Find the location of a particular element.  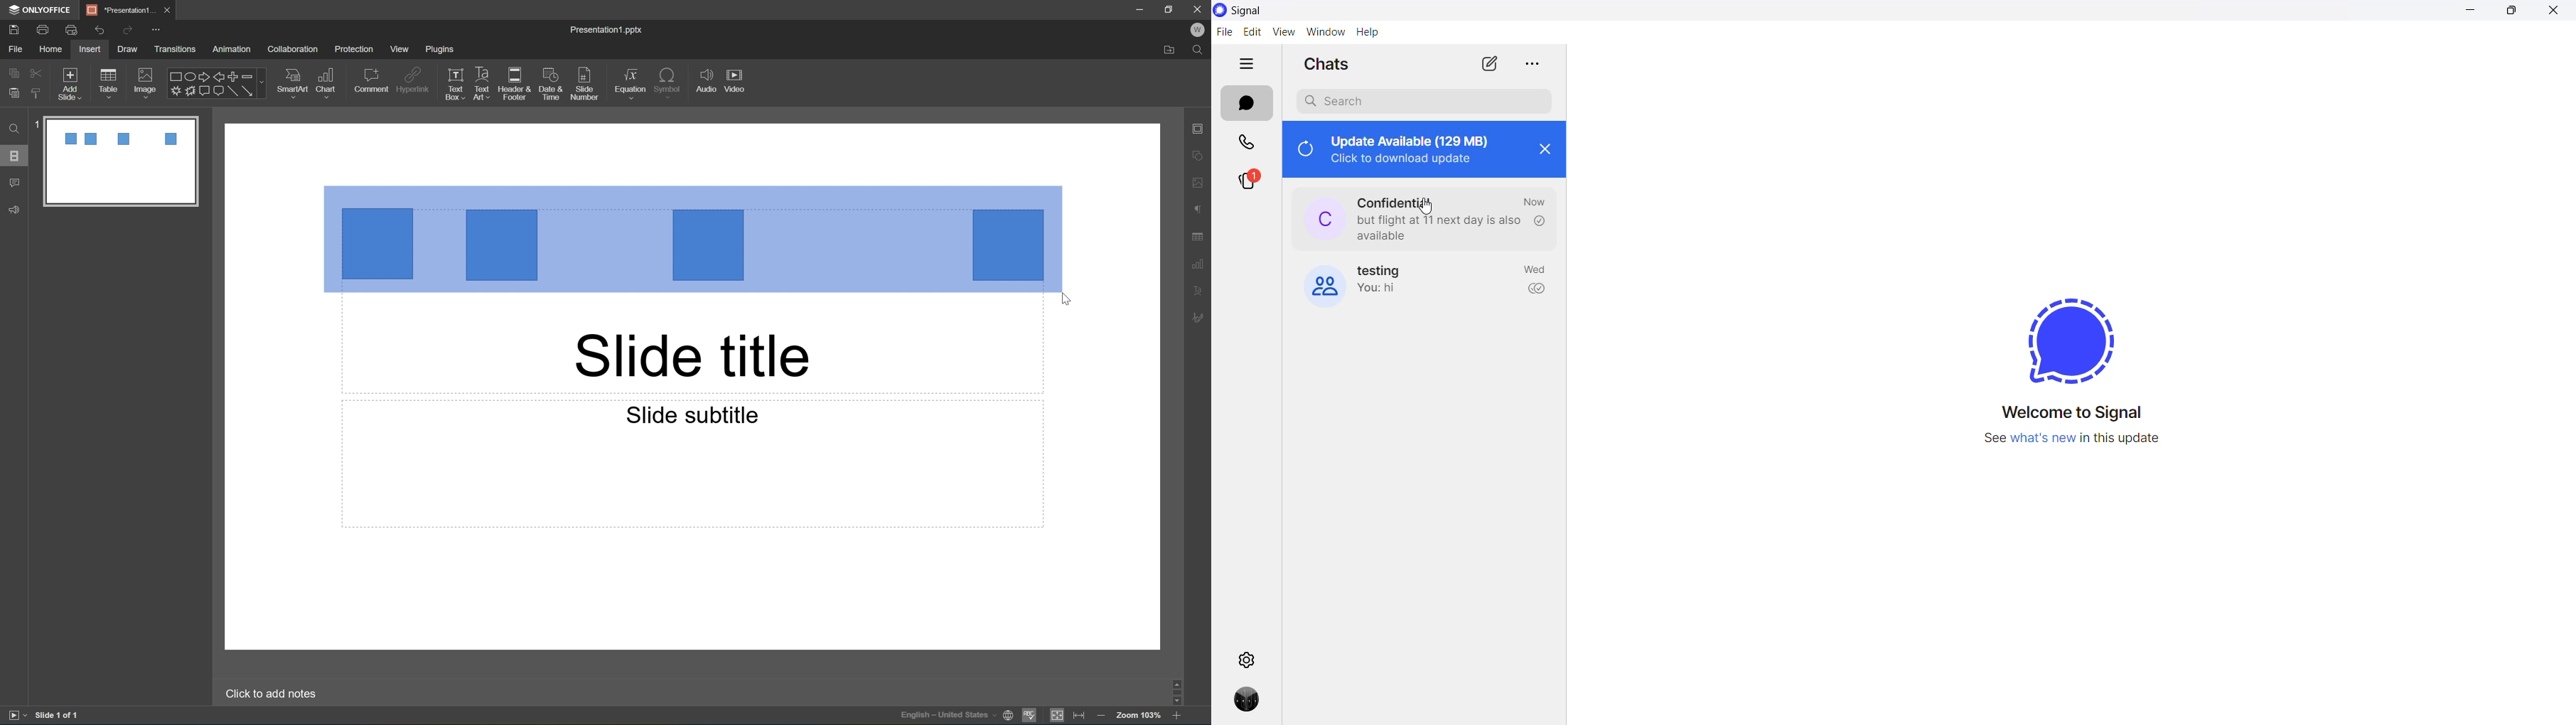

text art settings is located at coordinates (1203, 291).